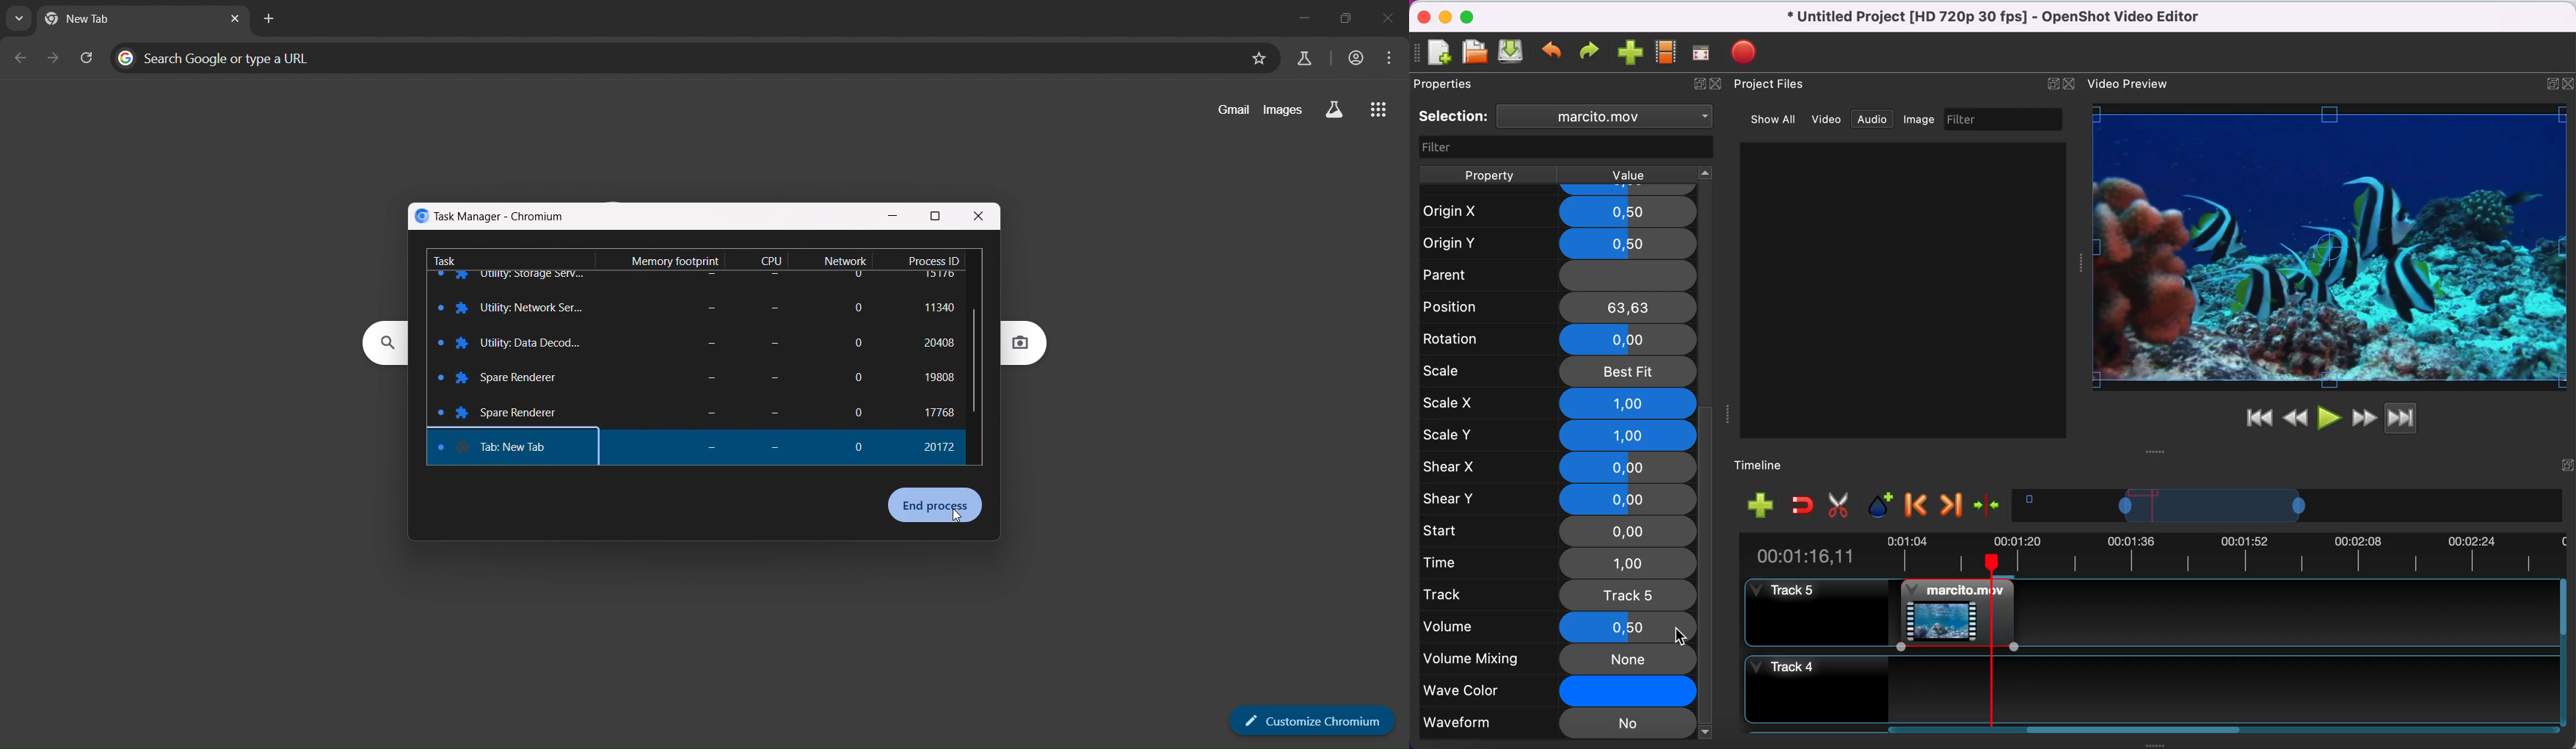 The image size is (2576, 756). Describe the element at coordinates (1557, 595) in the screenshot. I see `track 5` at that location.